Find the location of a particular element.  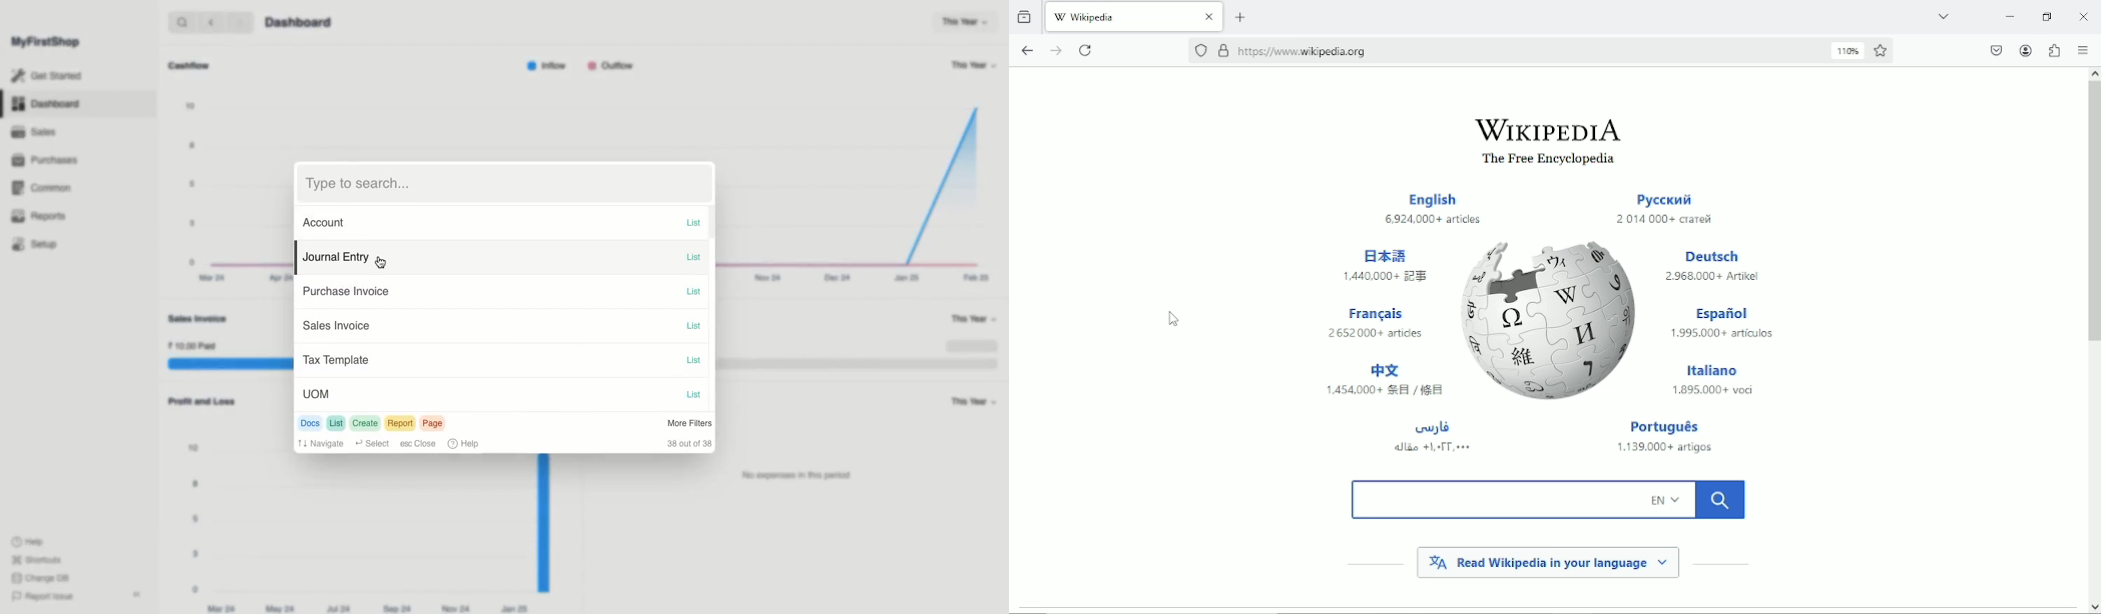

Extensions is located at coordinates (2054, 51).